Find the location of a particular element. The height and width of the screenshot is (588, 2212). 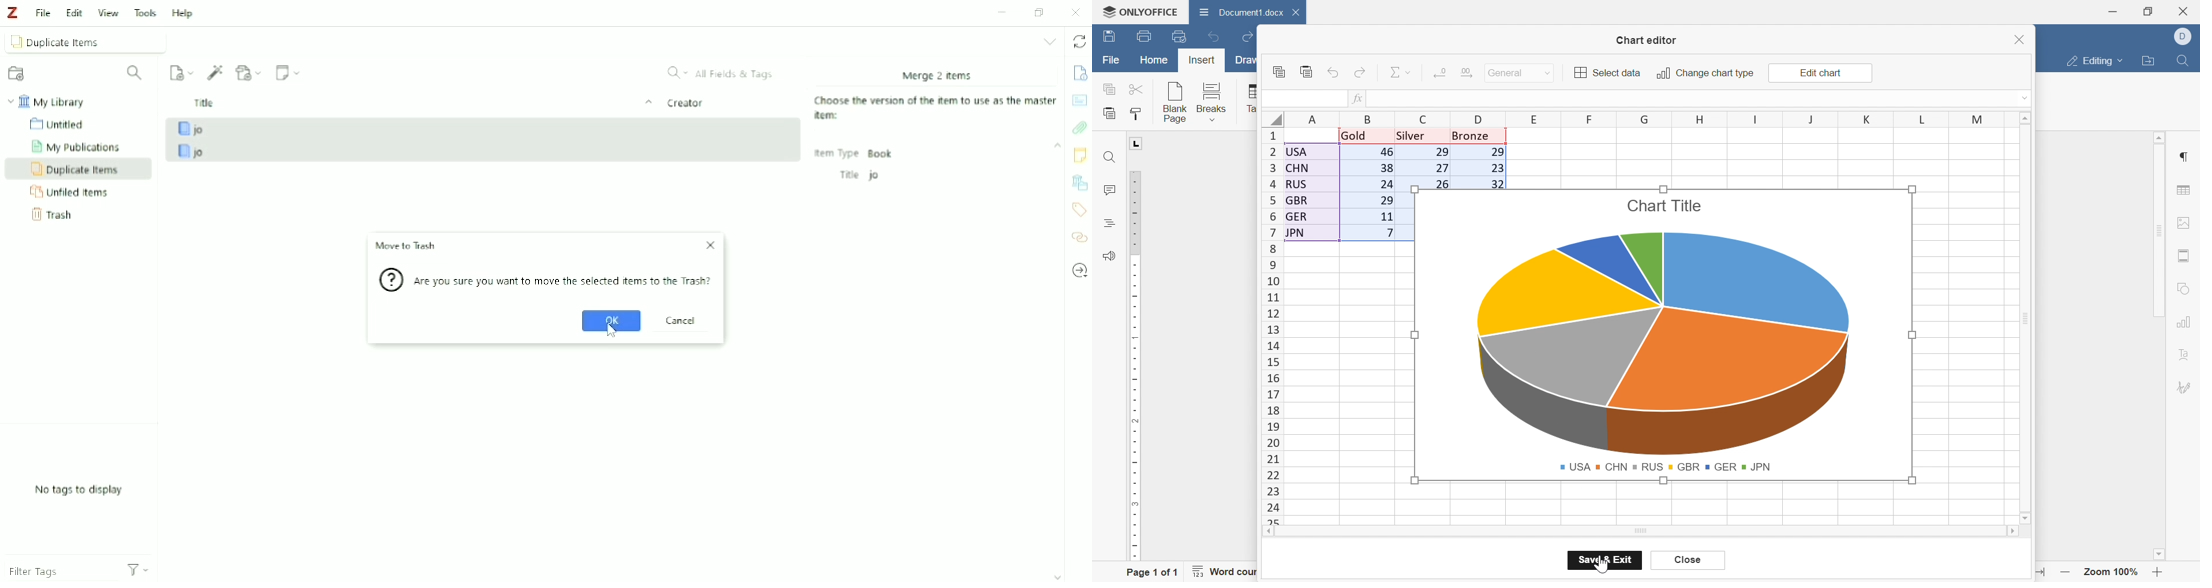

File is located at coordinates (44, 12).